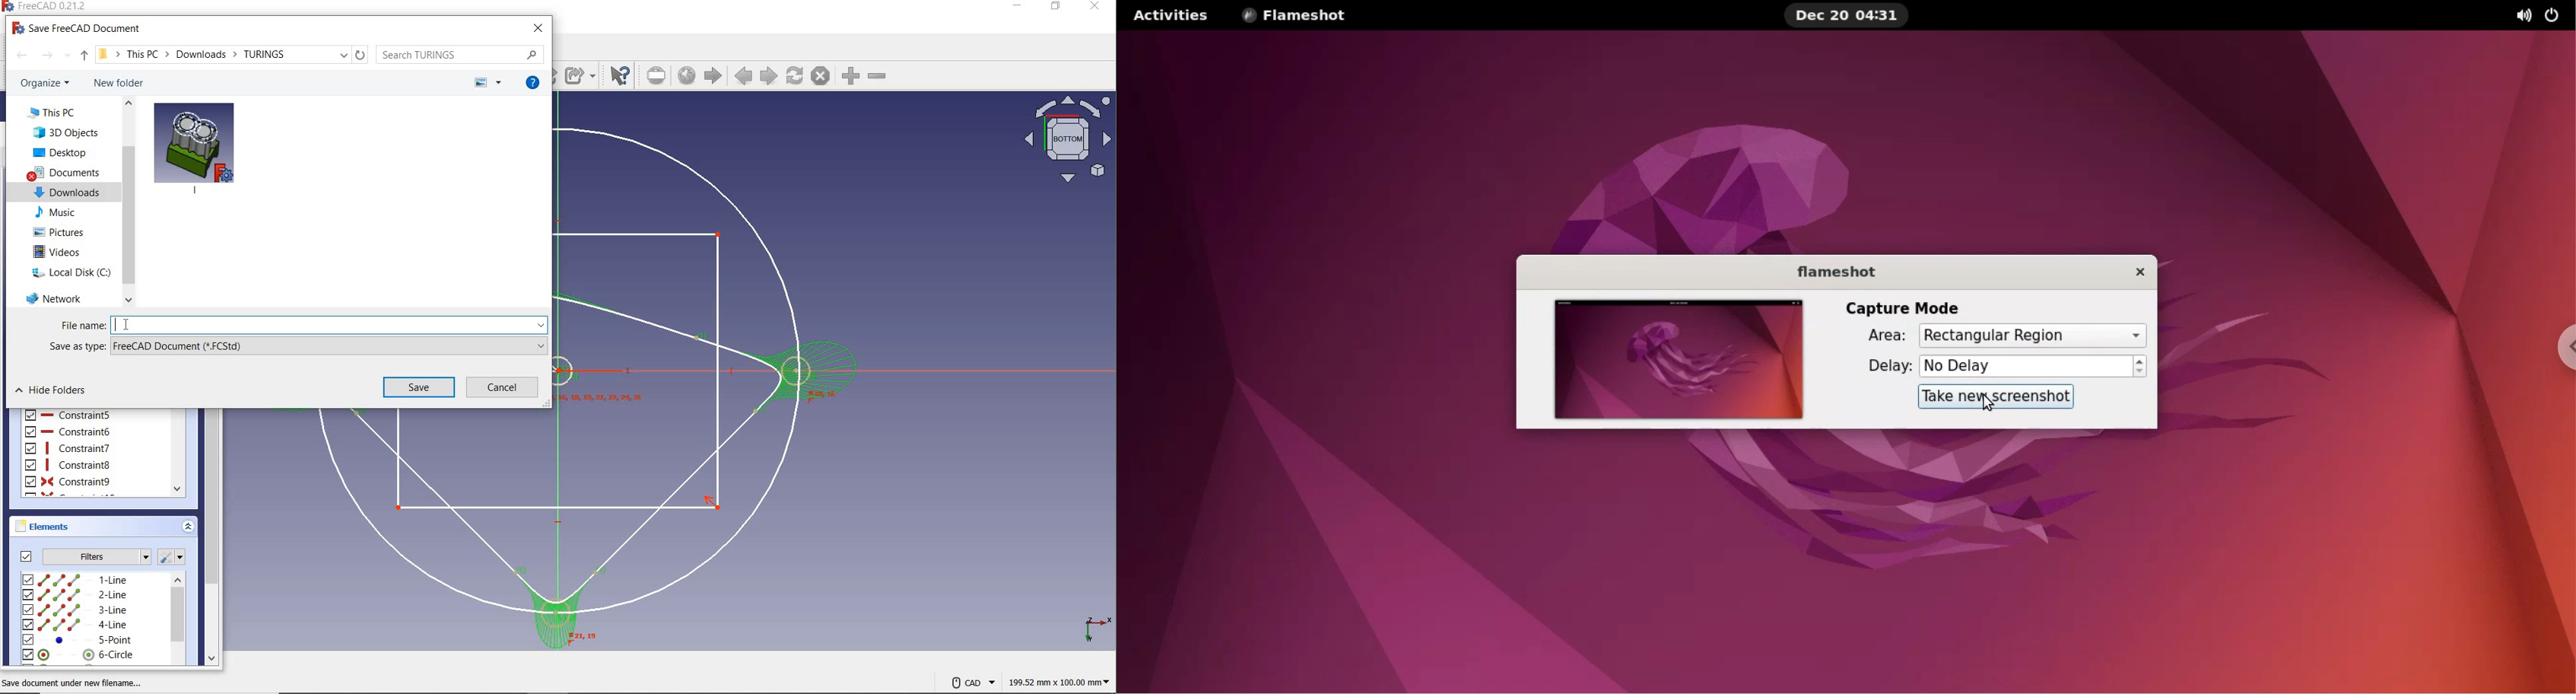 Image resolution: width=2576 pixels, height=700 pixels. What do you see at coordinates (710, 386) in the screenshot?
I see `design` at bounding box center [710, 386].